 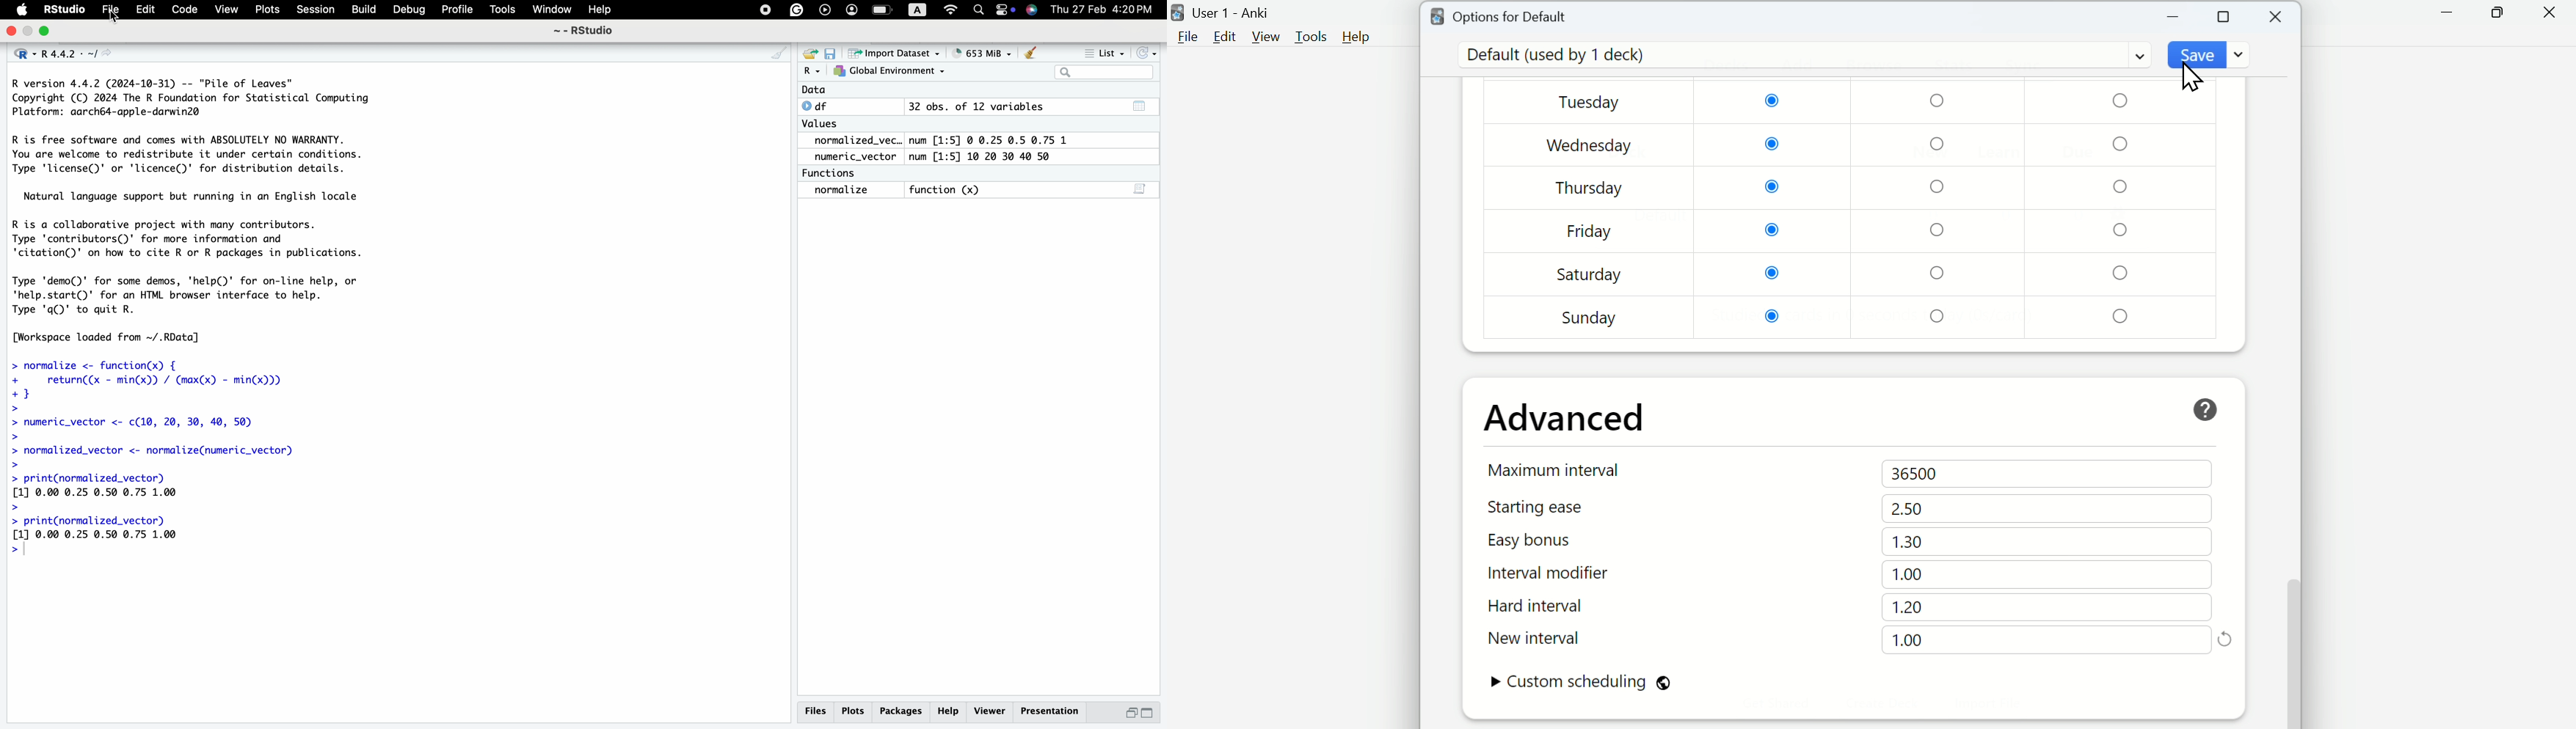 I want to click on Files, so click(x=815, y=711).